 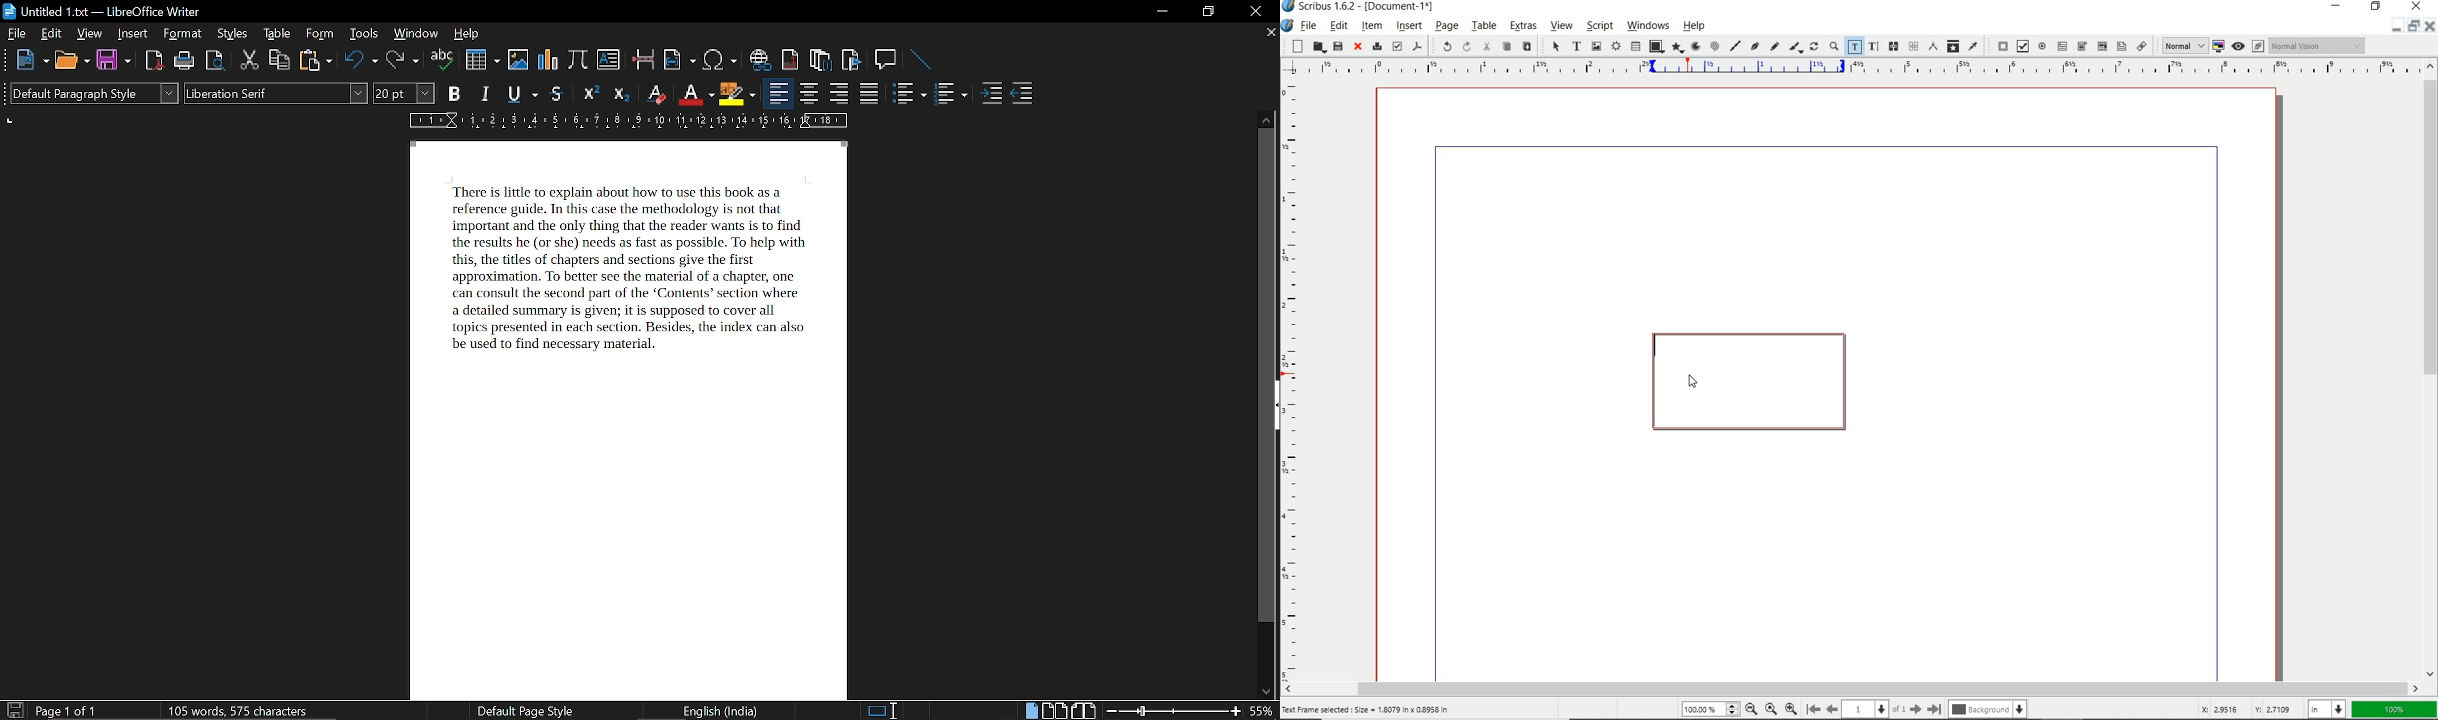 I want to click on tools, so click(x=362, y=33).